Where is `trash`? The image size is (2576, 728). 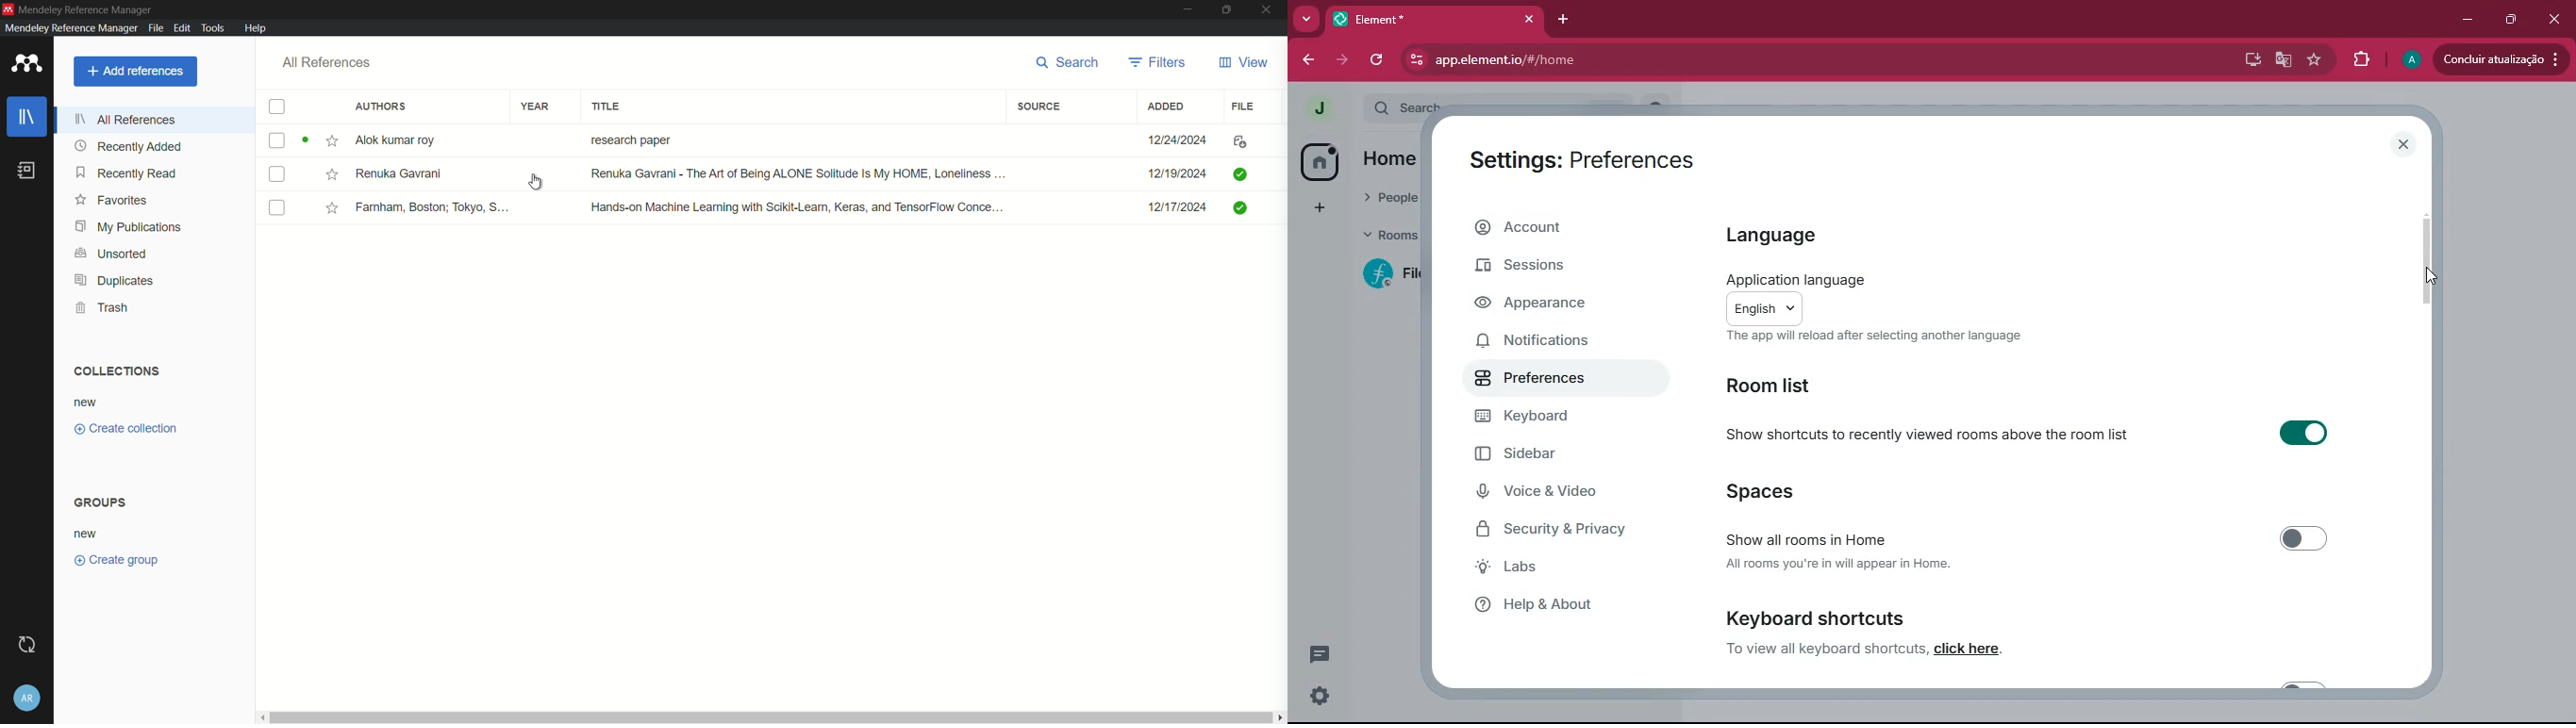
trash is located at coordinates (101, 307).